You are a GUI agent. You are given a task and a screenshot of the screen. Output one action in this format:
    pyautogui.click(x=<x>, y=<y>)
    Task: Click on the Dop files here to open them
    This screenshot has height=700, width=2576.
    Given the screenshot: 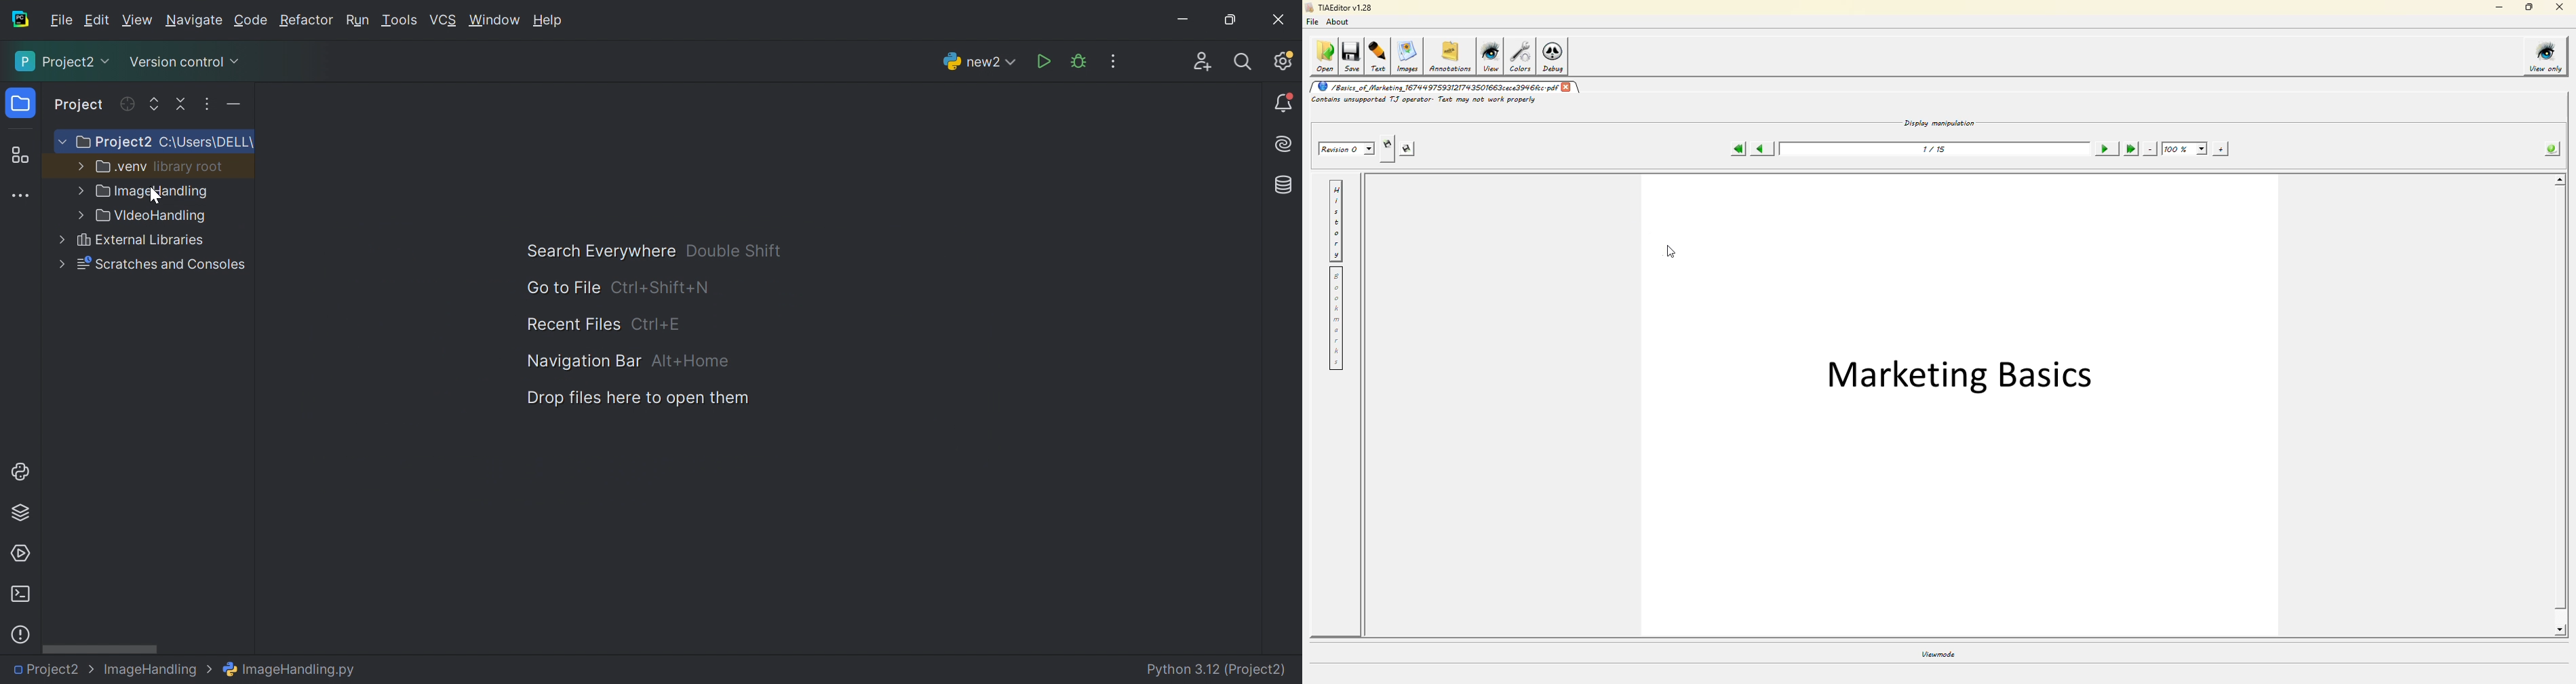 What is the action you would take?
    pyautogui.click(x=633, y=398)
    